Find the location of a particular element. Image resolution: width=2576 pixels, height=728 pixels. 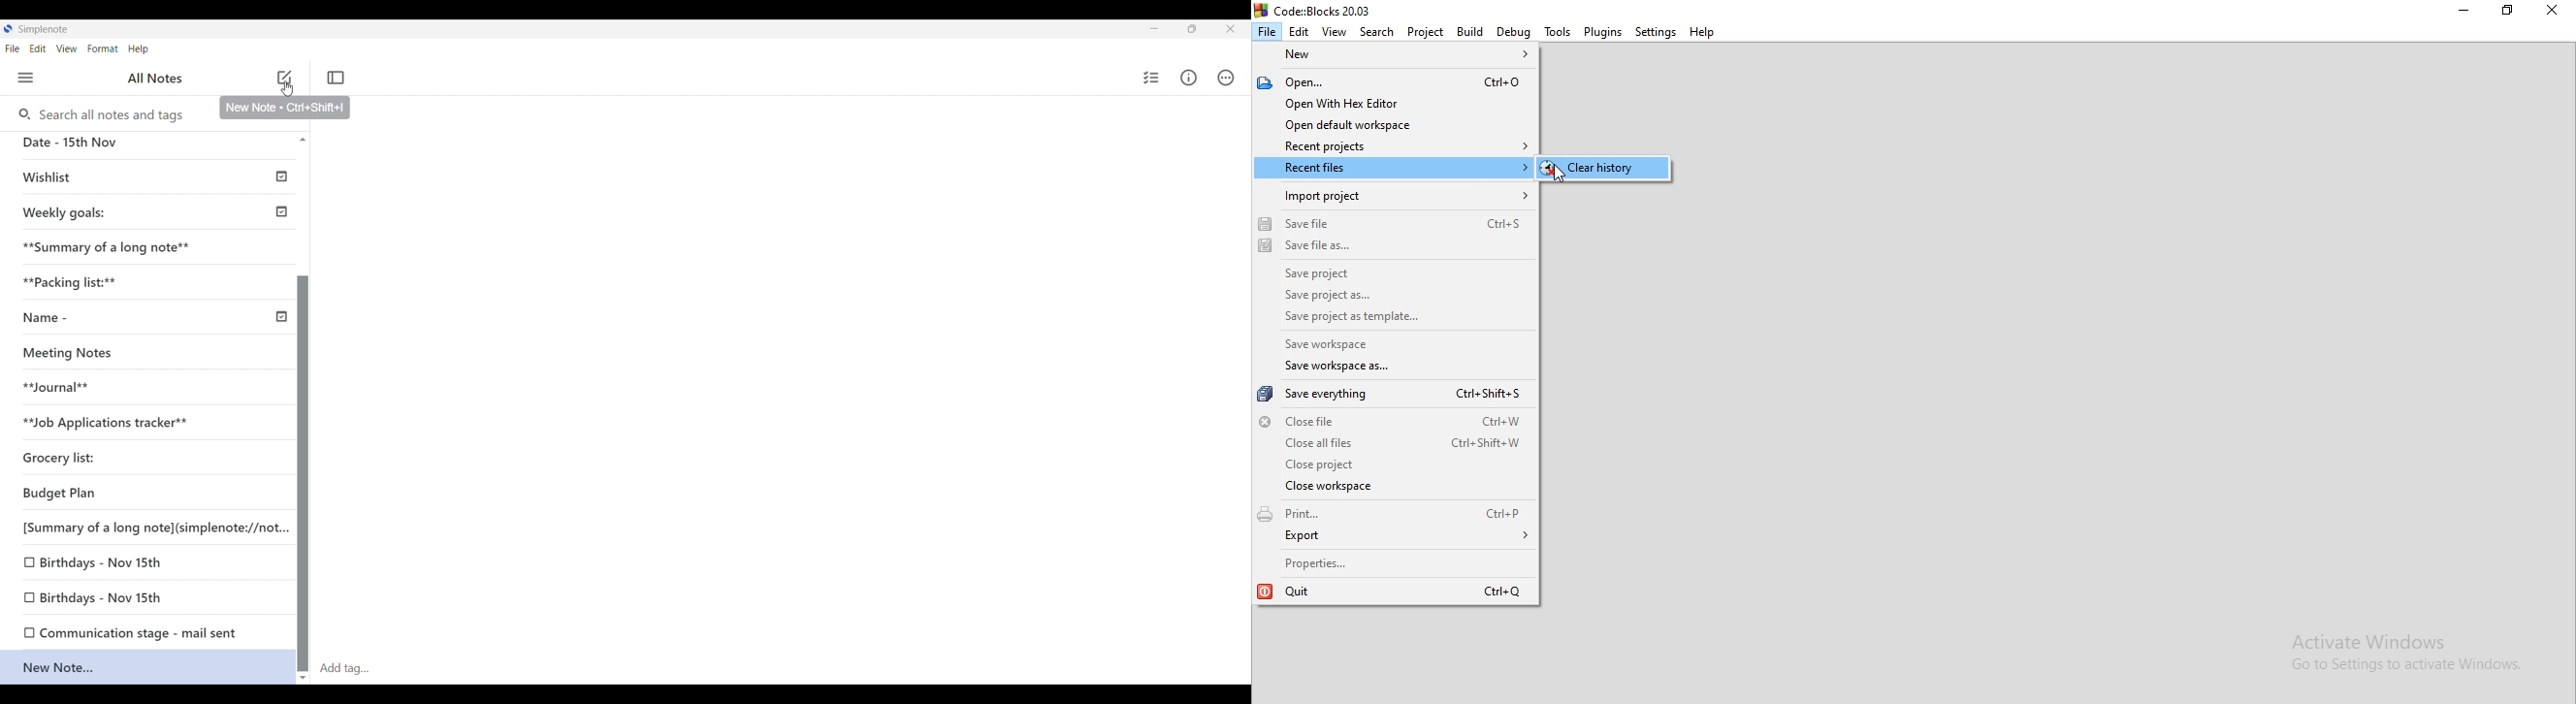

Actions is located at coordinates (1226, 78).